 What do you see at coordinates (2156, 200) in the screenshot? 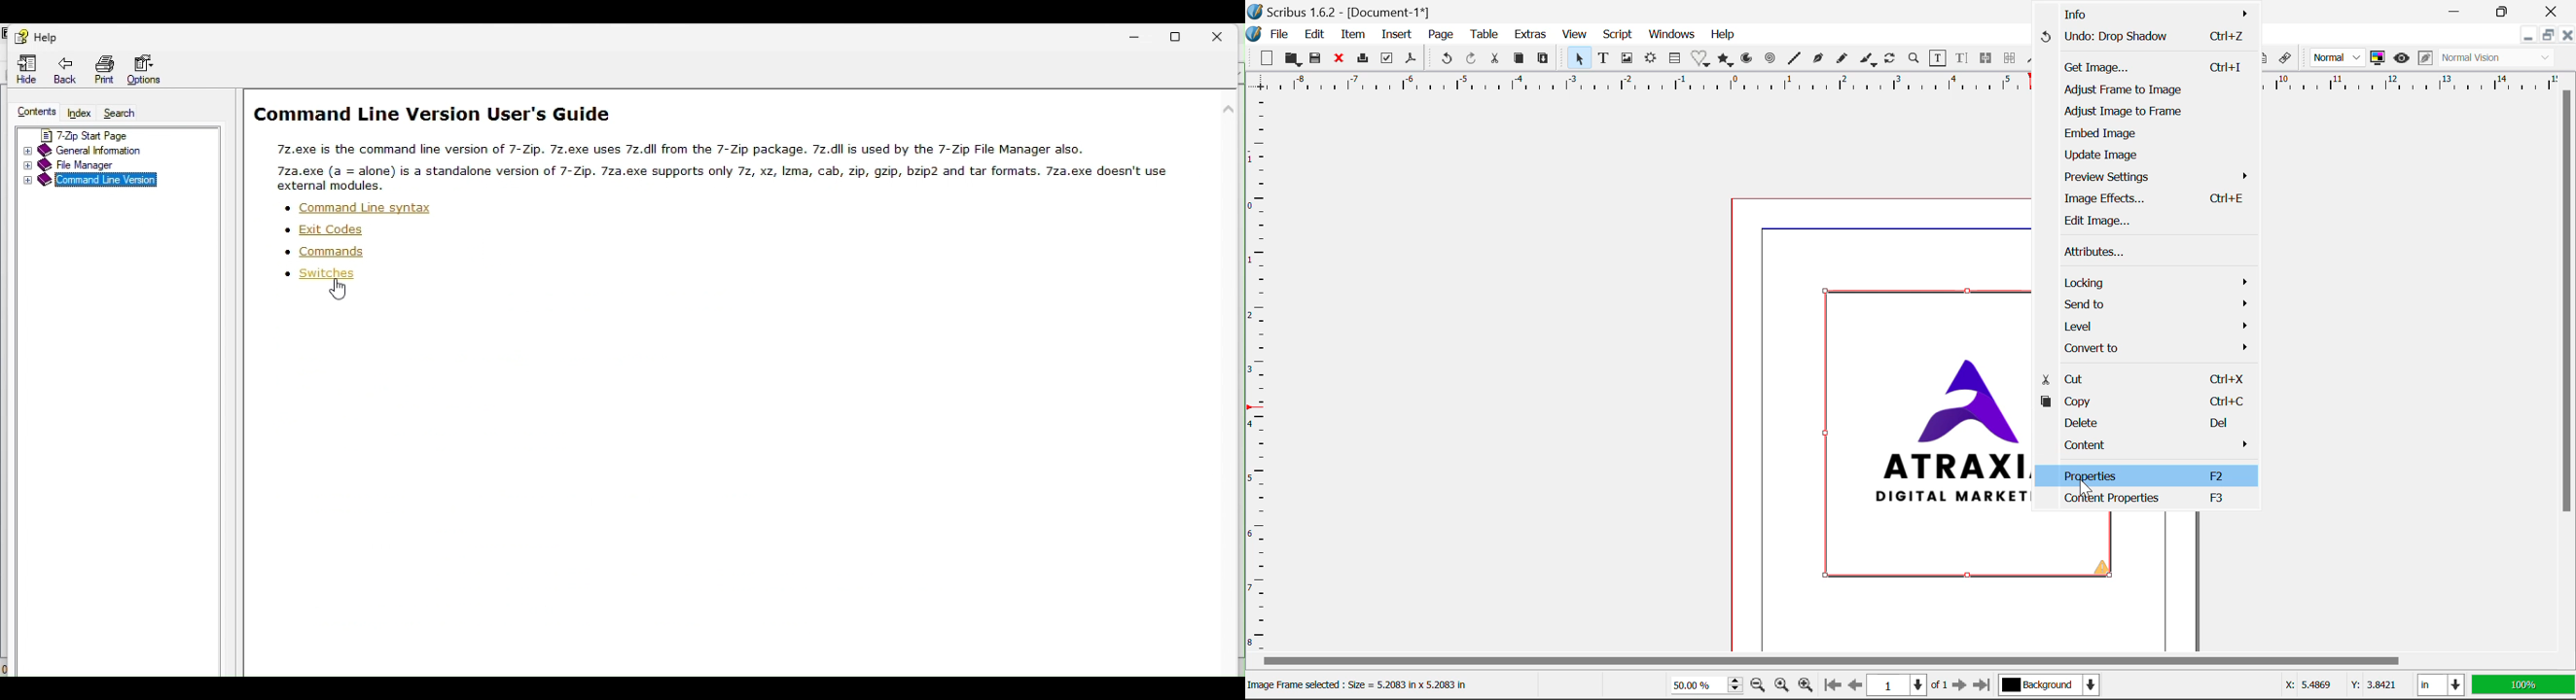
I see `Image Effects` at bounding box center [2156, 200].